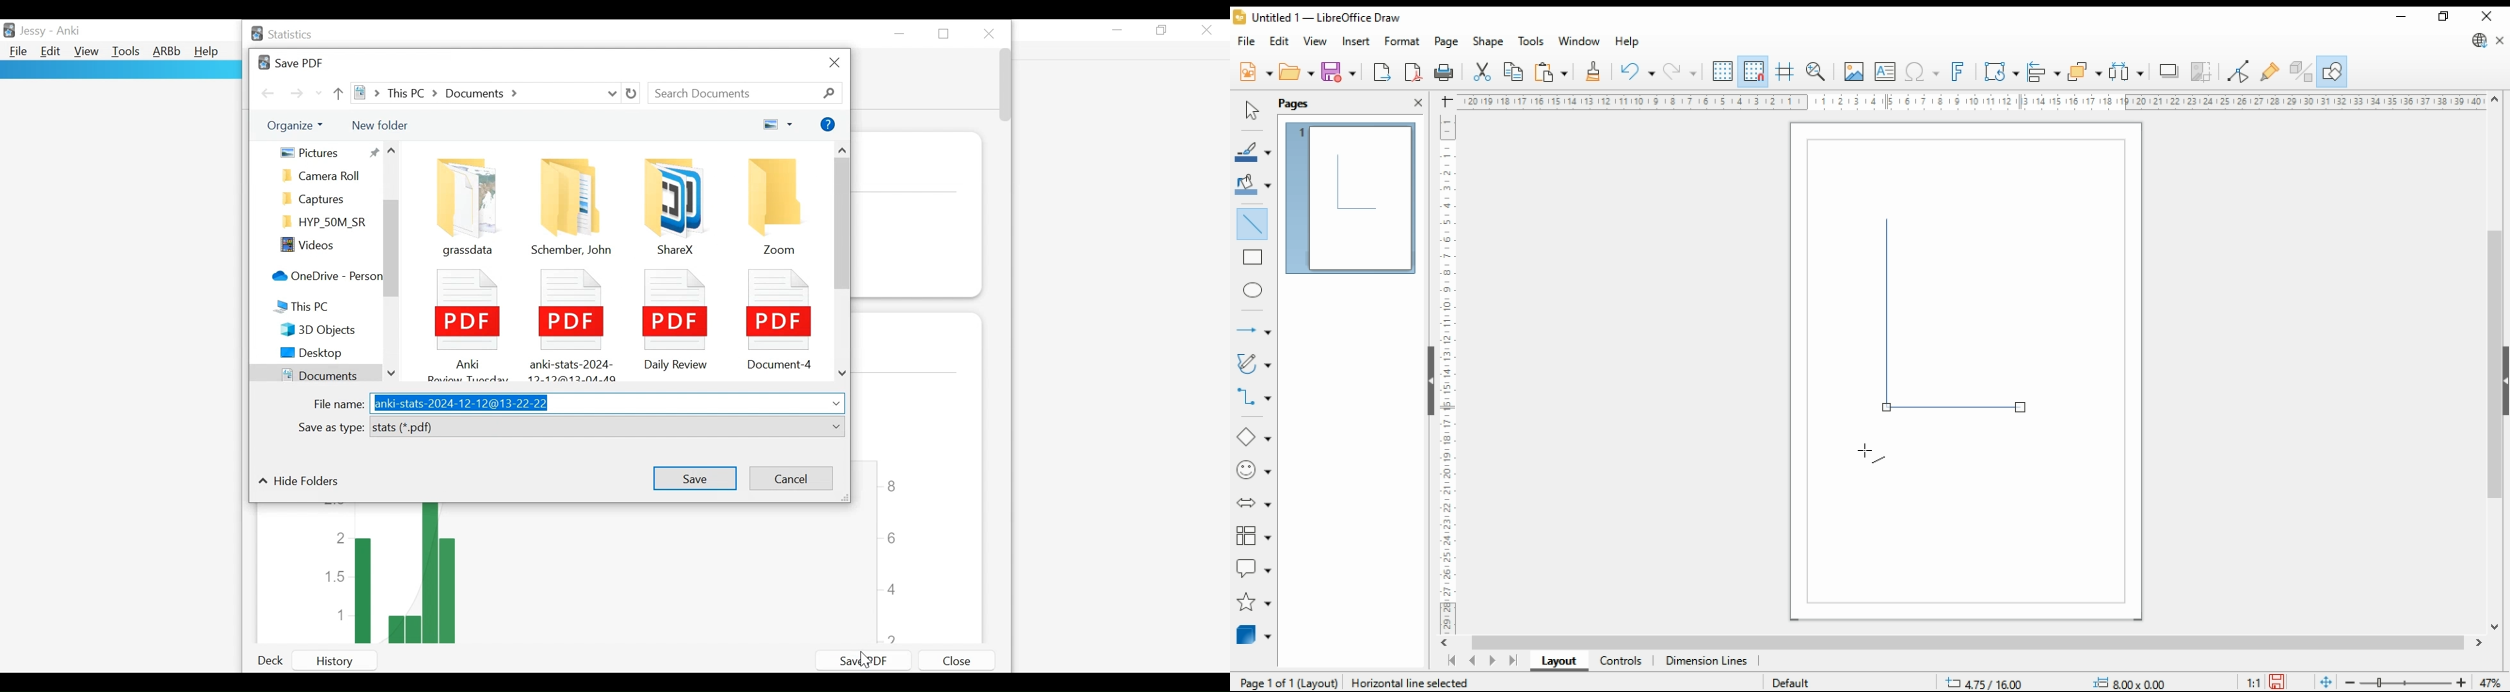 This screenshot has height=700, width=2520. What do you see at coordinates (1252, 184) in the screenshot?
I see `fill color` at bounding box center [1252, 184].